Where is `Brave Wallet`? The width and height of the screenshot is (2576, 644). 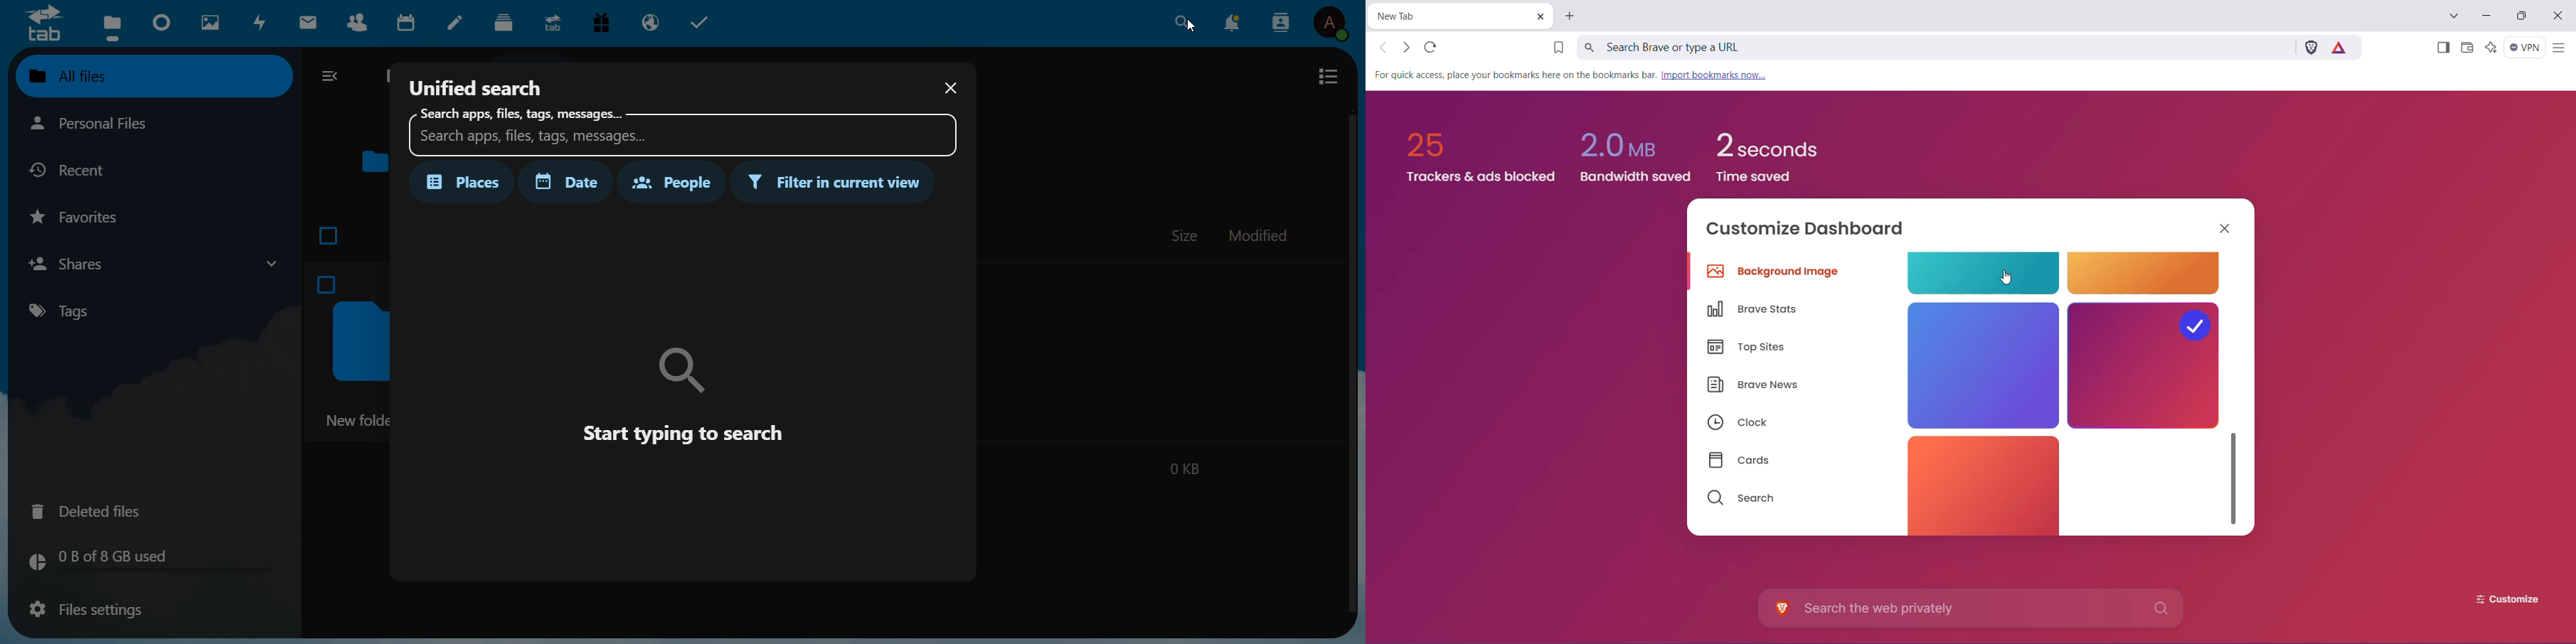
Brave Wallet is located at coordinates (2467, 49).